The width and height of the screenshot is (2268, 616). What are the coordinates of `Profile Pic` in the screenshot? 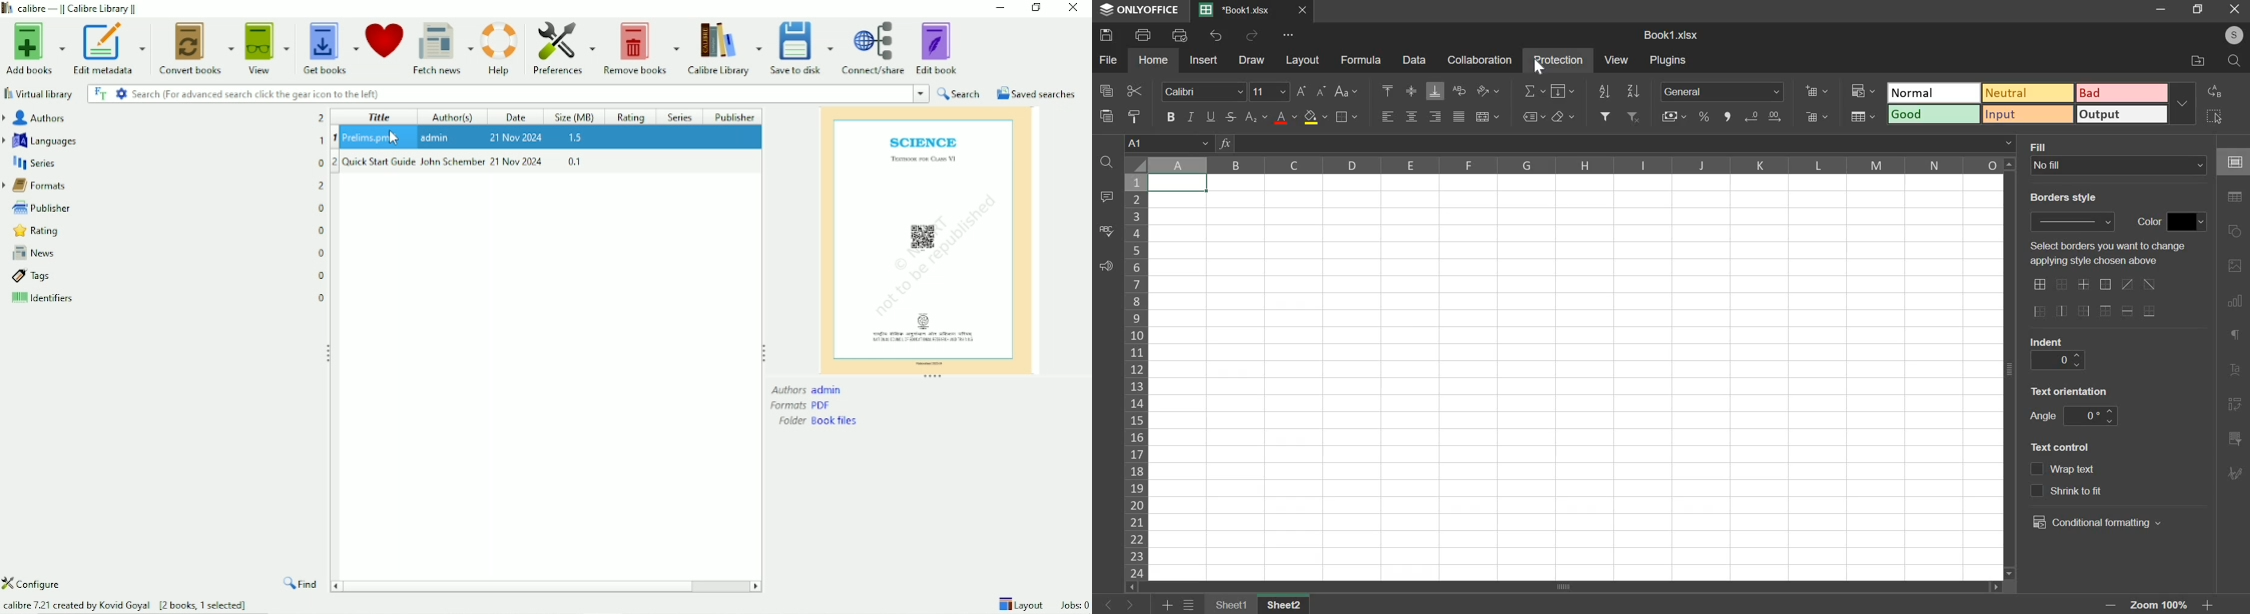 It's located at (2231, 36).